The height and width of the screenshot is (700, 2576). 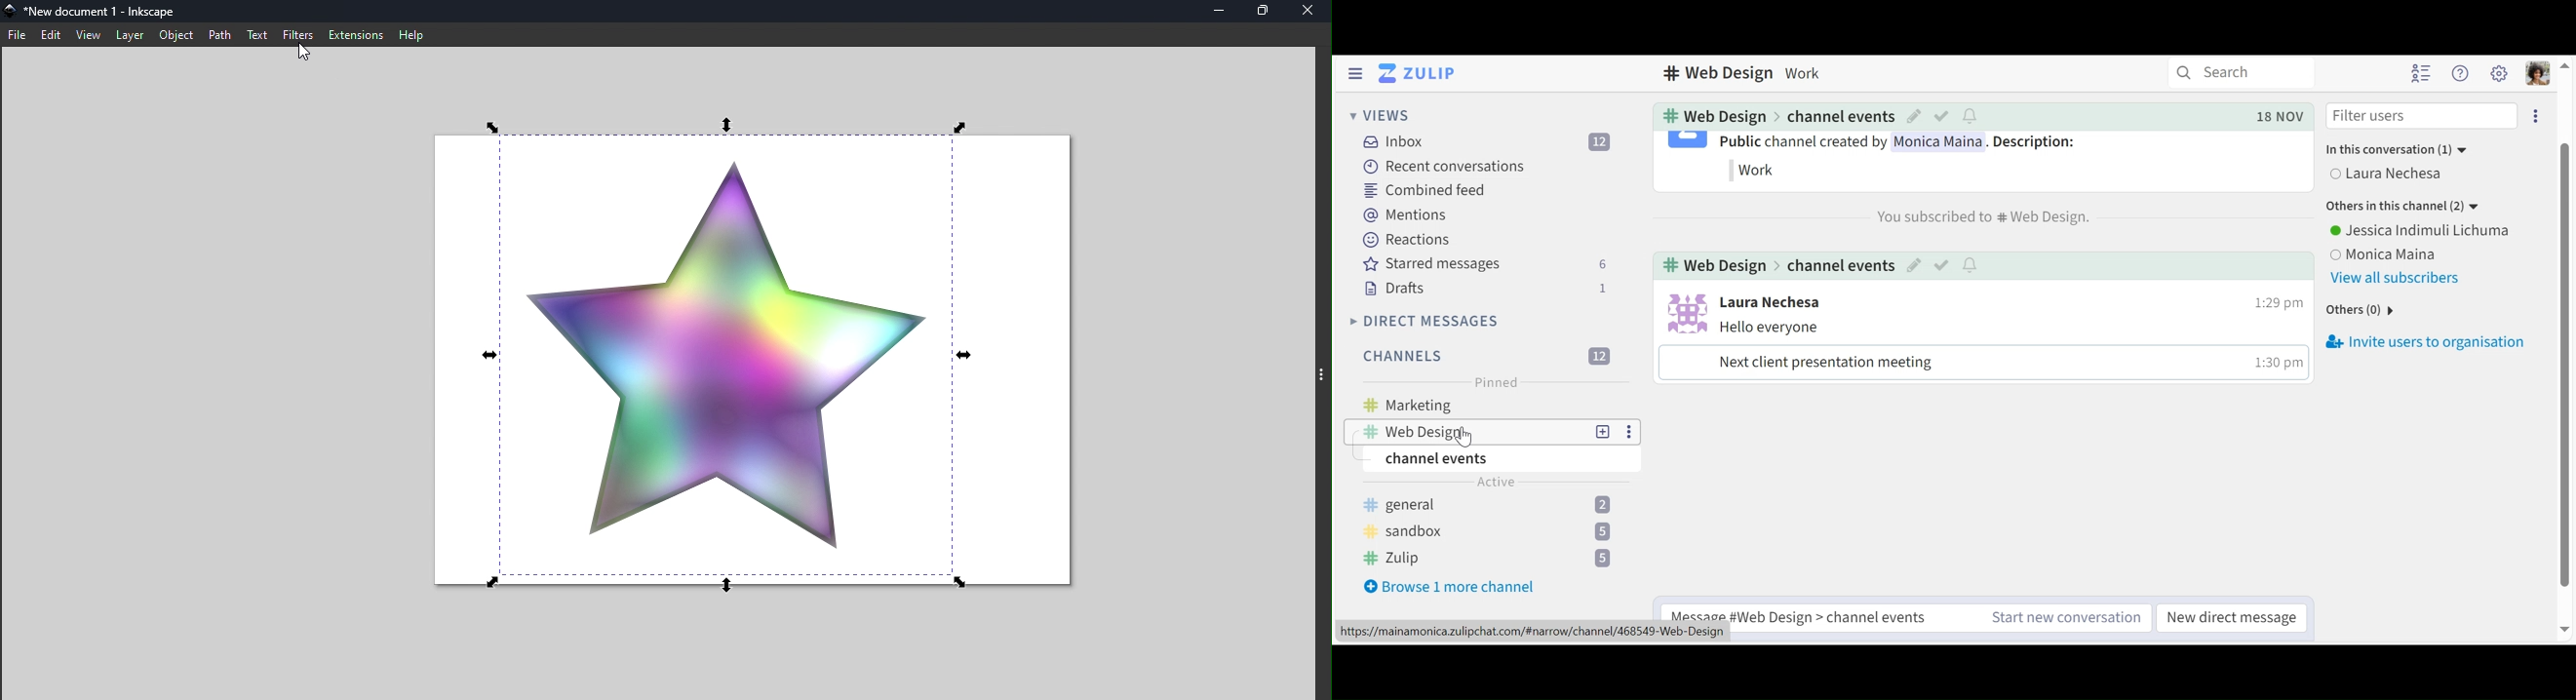 What do you see at coordinates (1214, 12) in the screenshot?
I see `Minimize` at bounding box center [1214, 12].